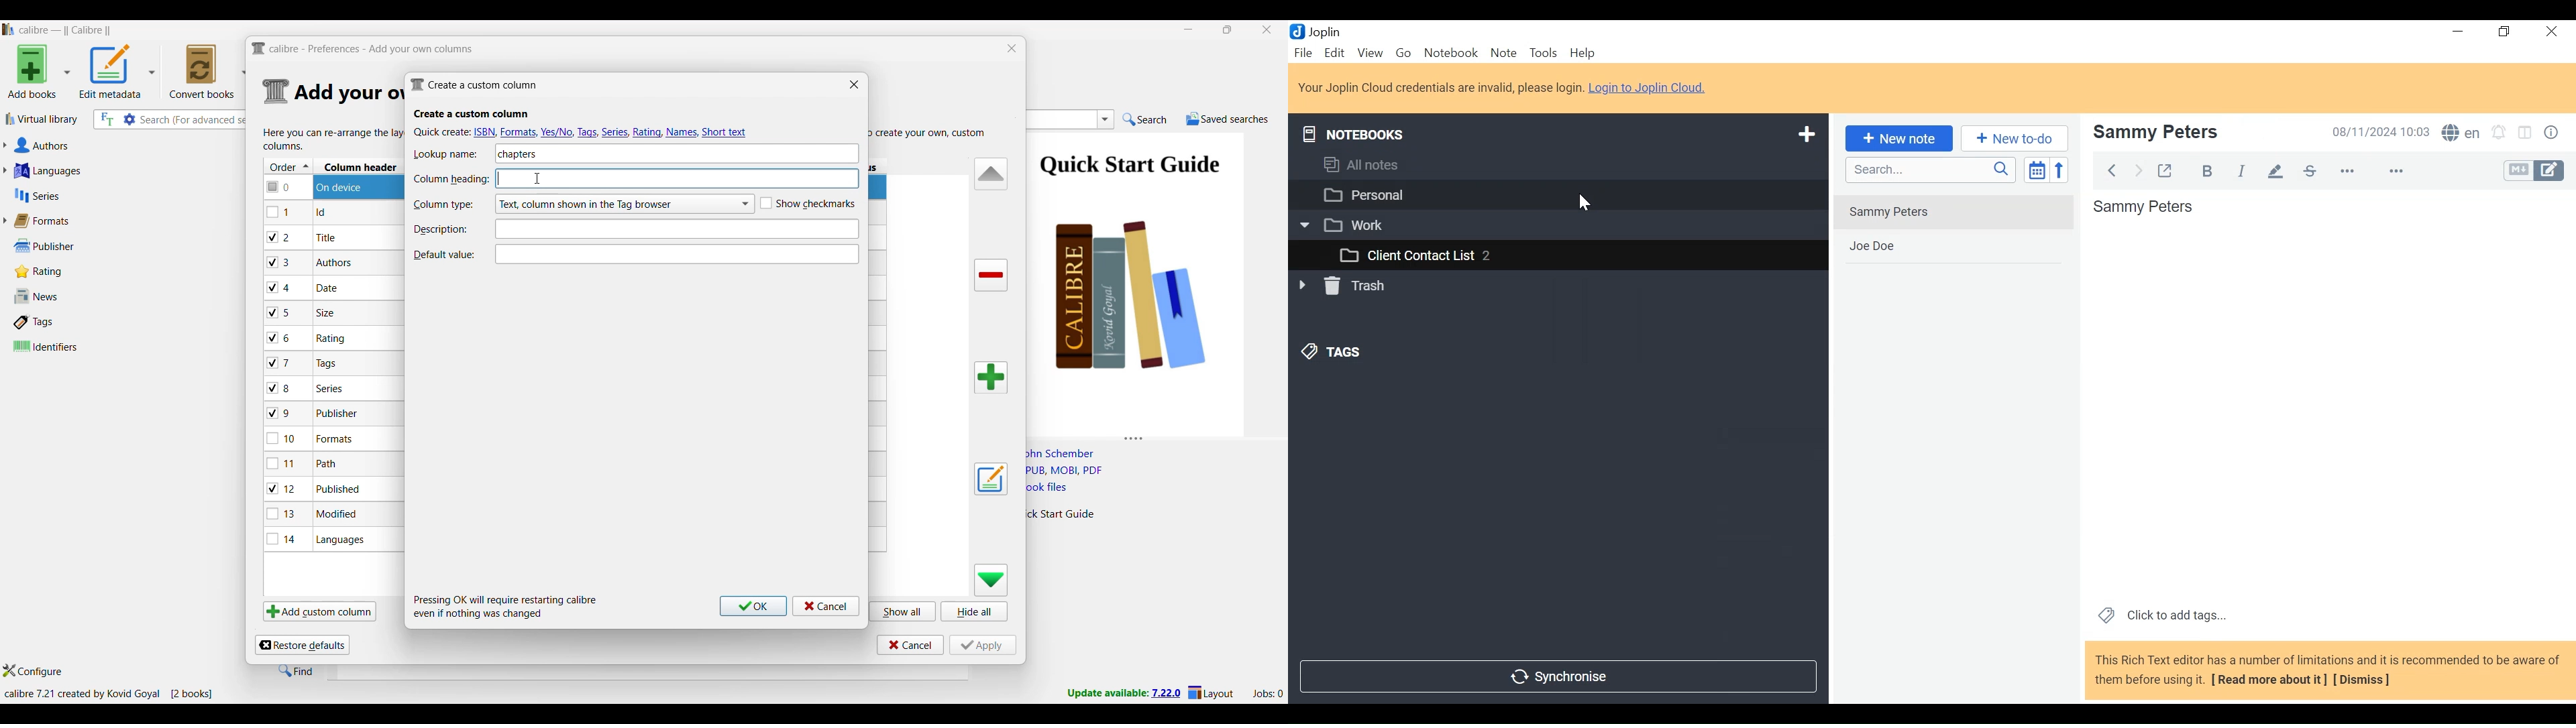 The image size is (2576, 728). Describe the element at coordinates (40, 71) in the screenshot. I see `Add book options` at that location.